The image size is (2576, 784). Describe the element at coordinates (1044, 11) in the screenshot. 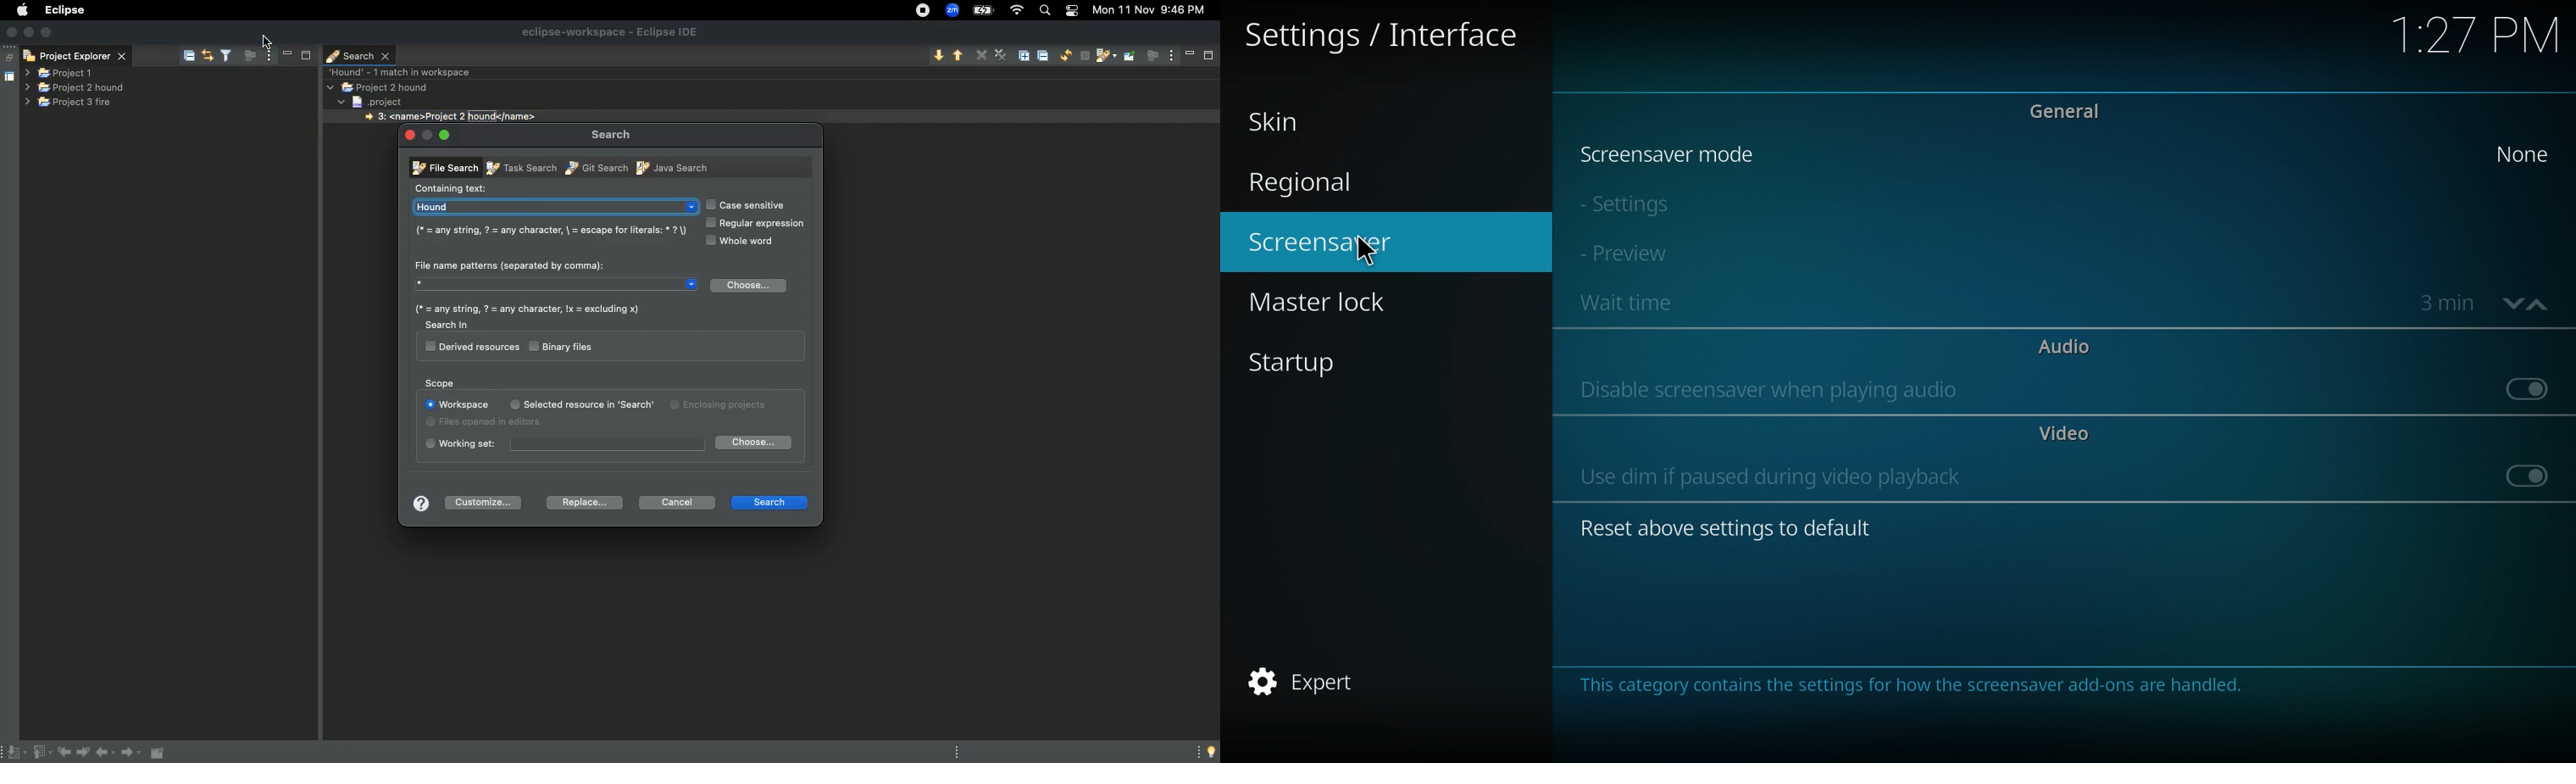

I see `Search` at that location.